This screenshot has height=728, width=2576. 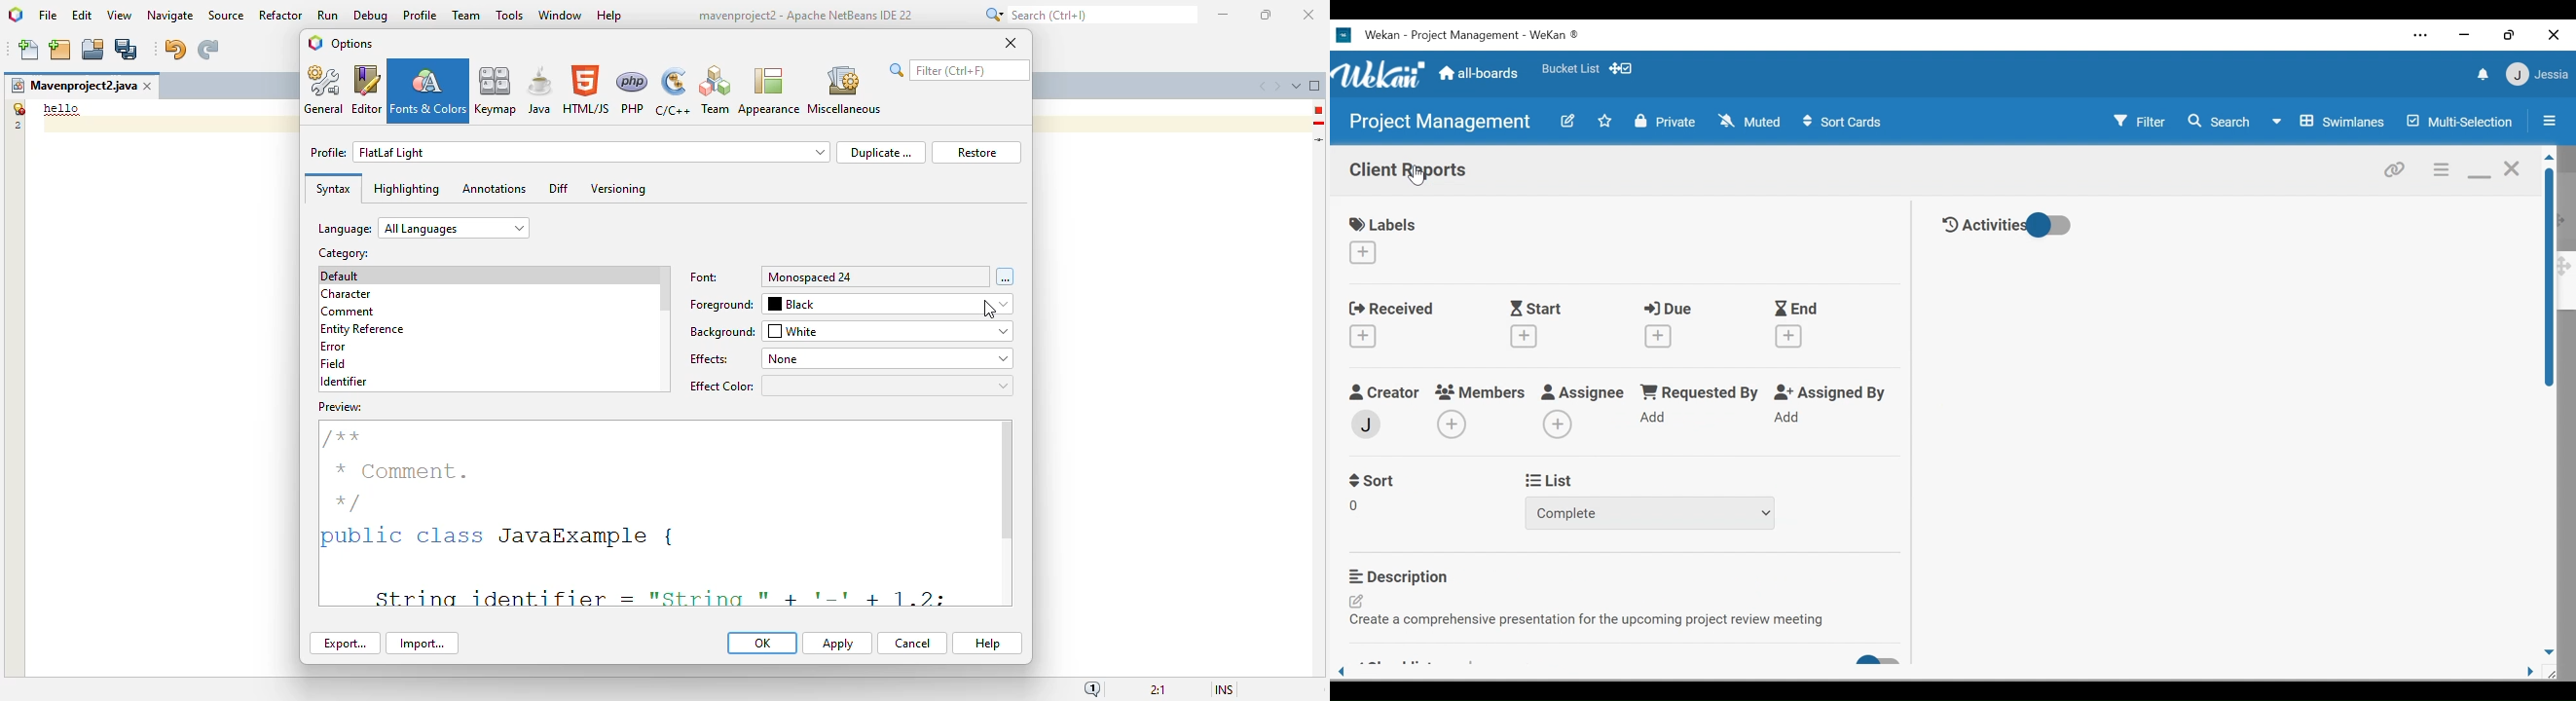 I want to click on Dropdown list, so click(x=1647, y=513).